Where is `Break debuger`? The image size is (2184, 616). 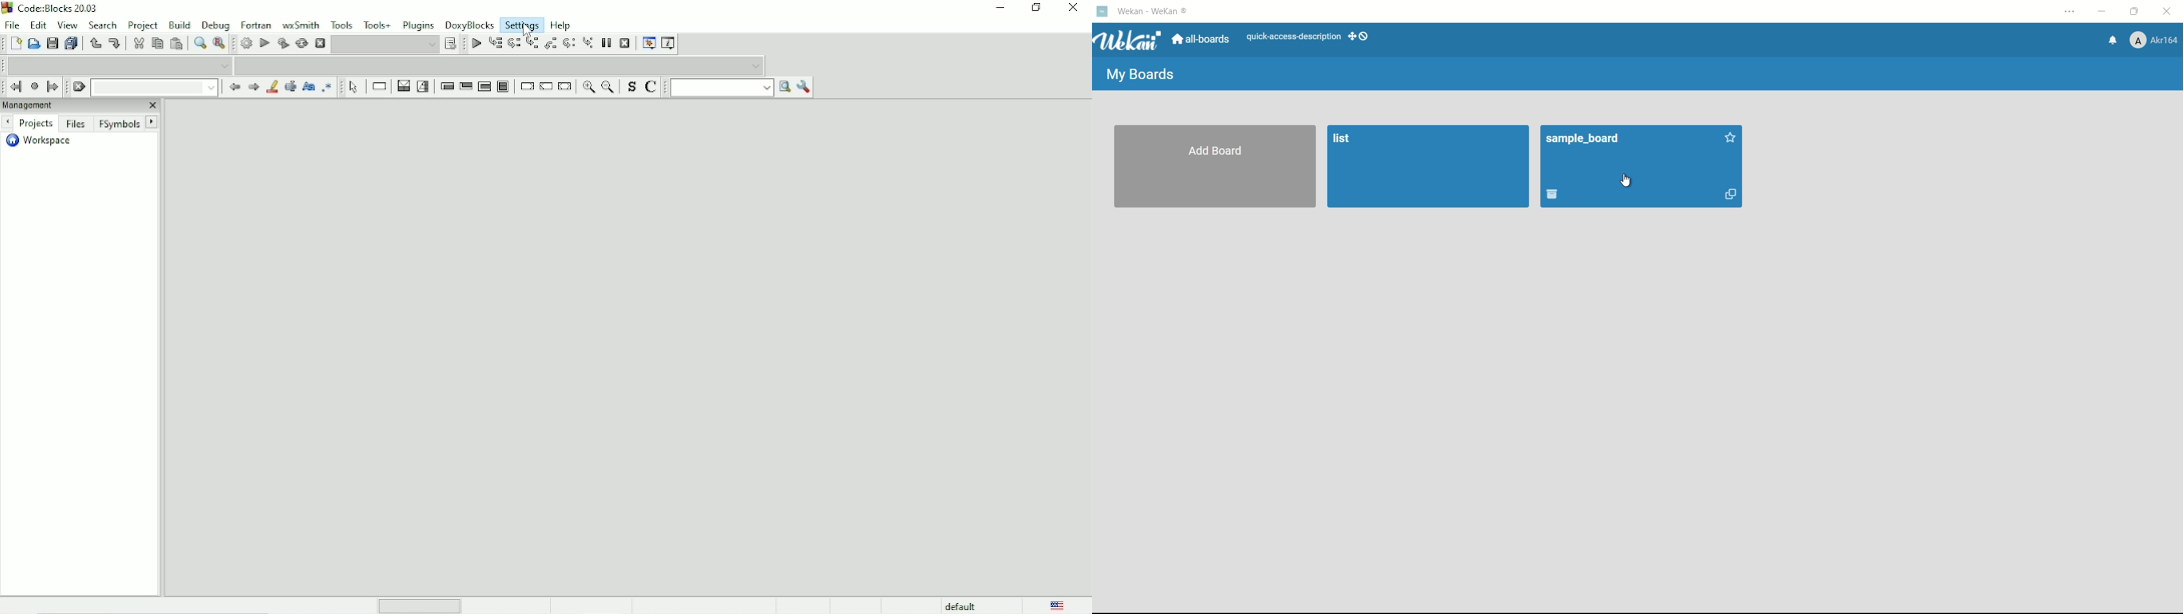
Break debuger is located at coordinates (606, 43).